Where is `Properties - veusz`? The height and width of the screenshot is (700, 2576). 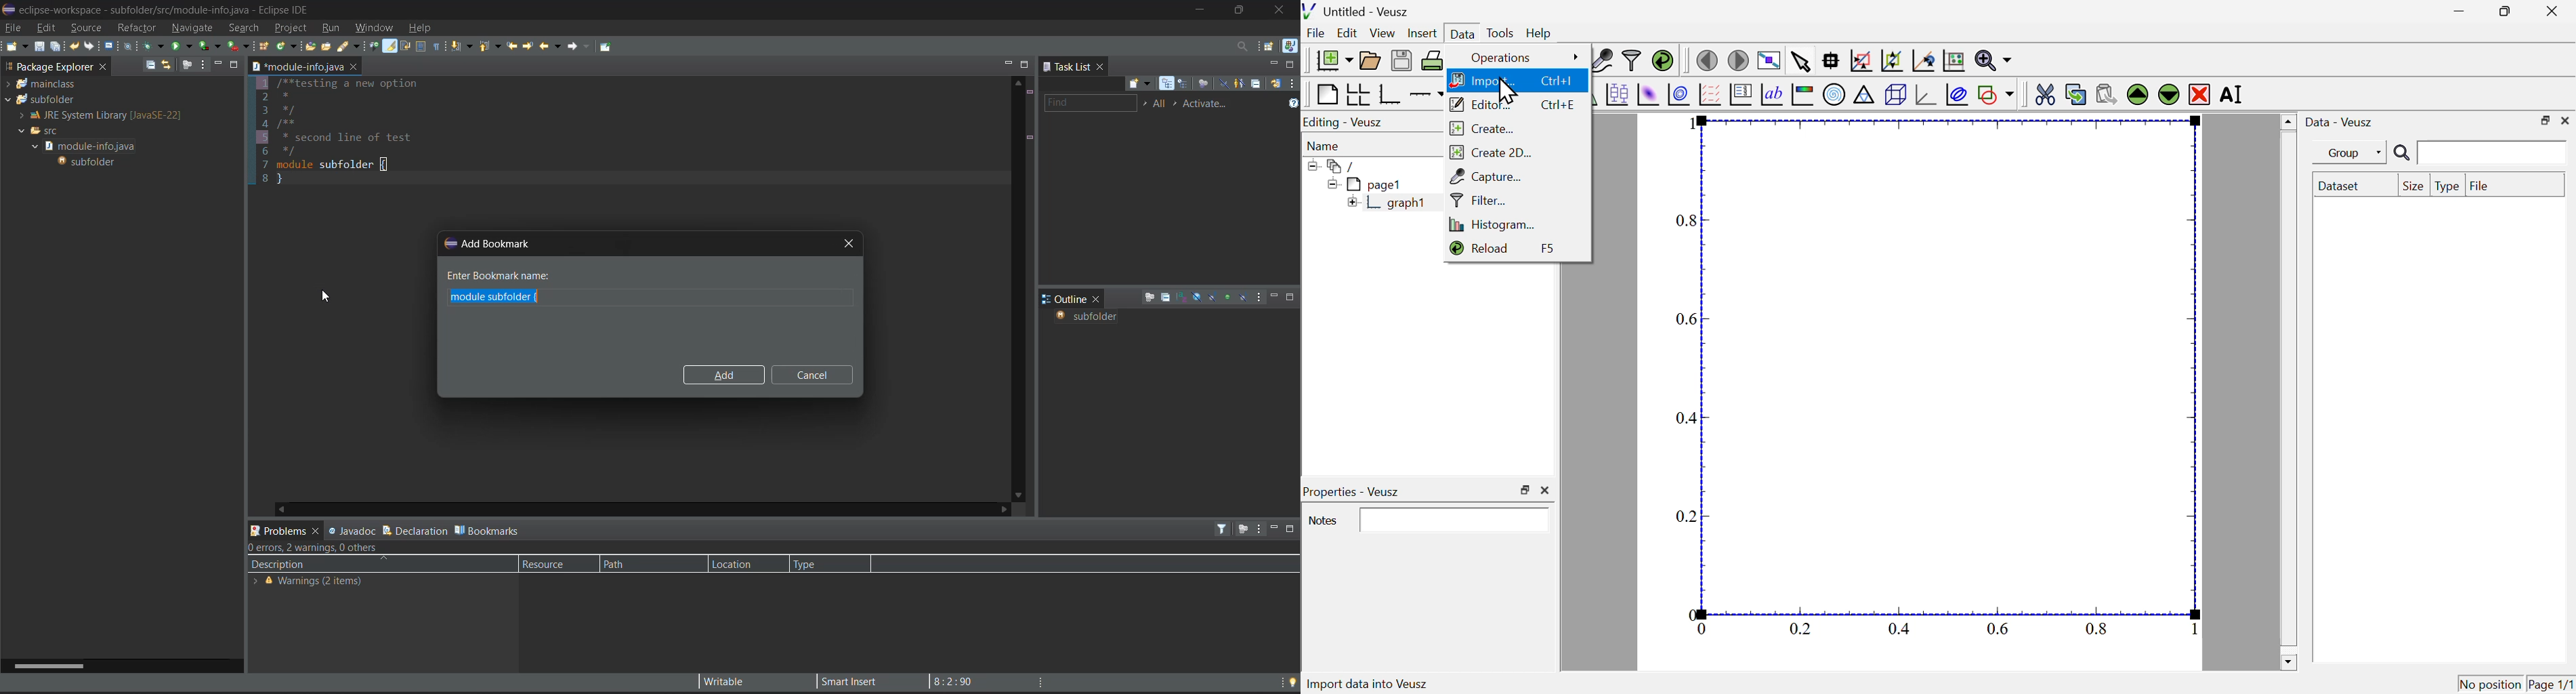
Properties - veusz is located at coordinates (1354, 492).